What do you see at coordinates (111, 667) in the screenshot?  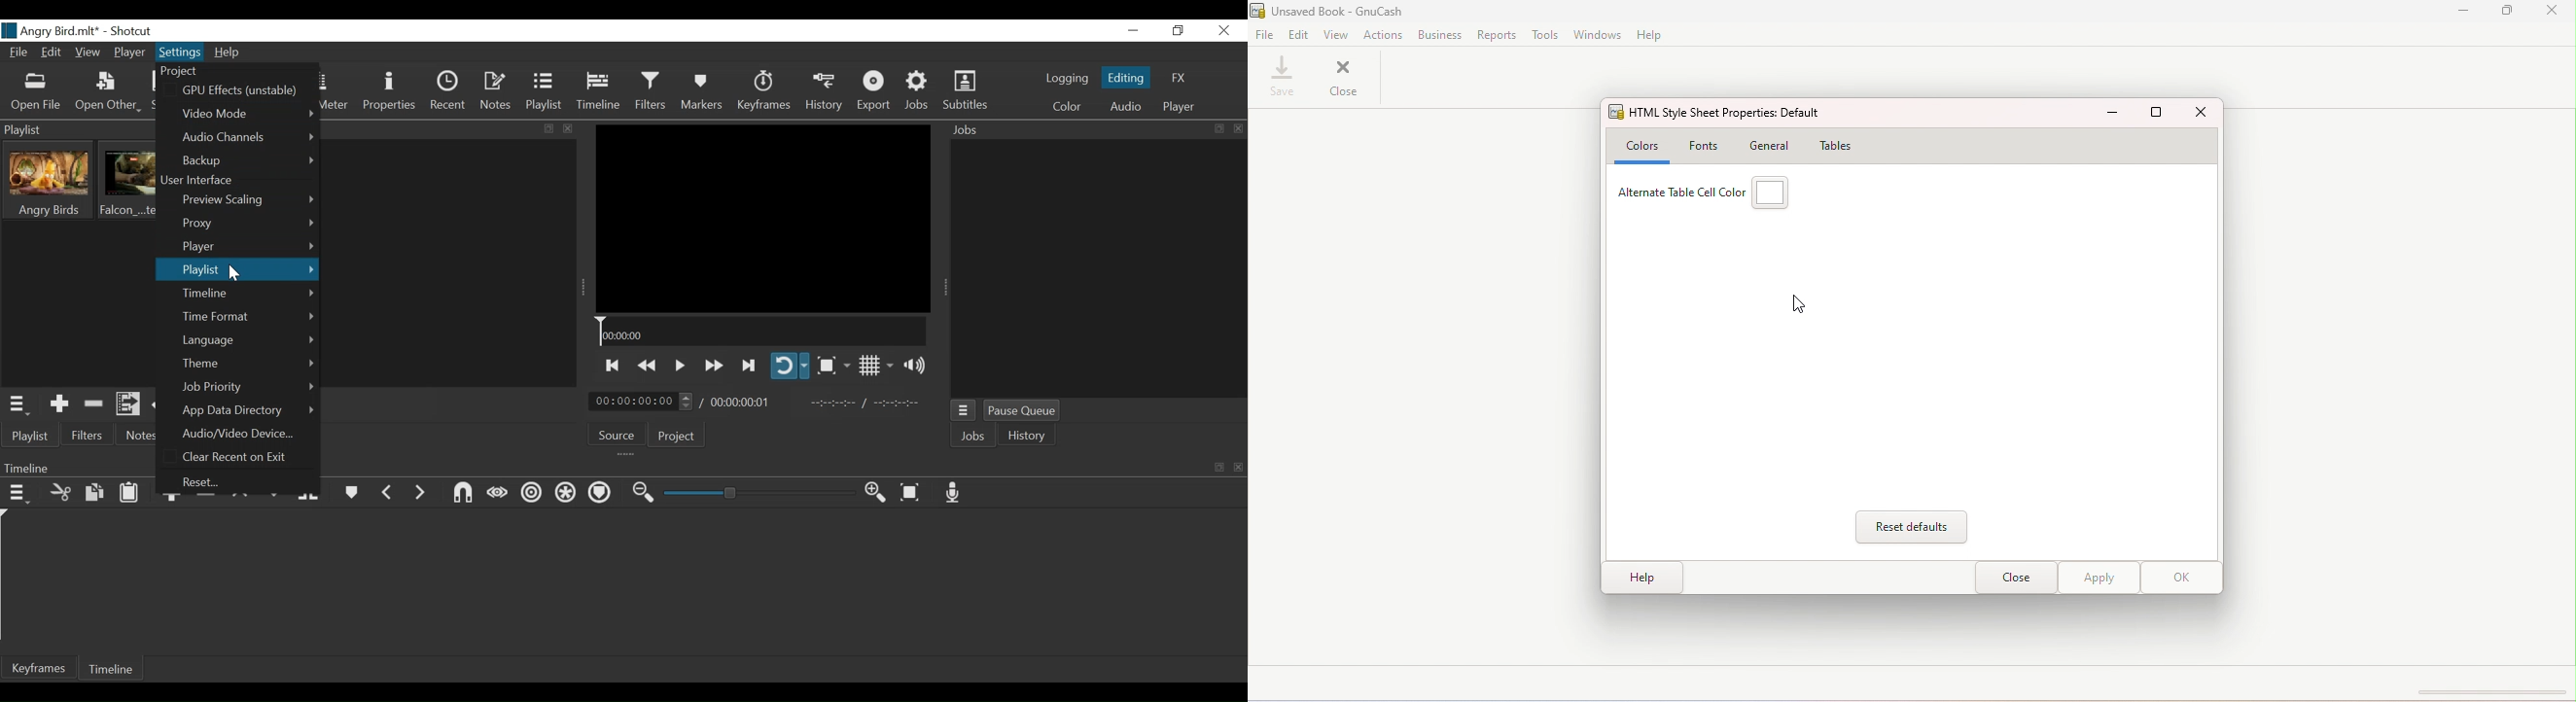 I see `Timeline` at bounding box center [111, 667].